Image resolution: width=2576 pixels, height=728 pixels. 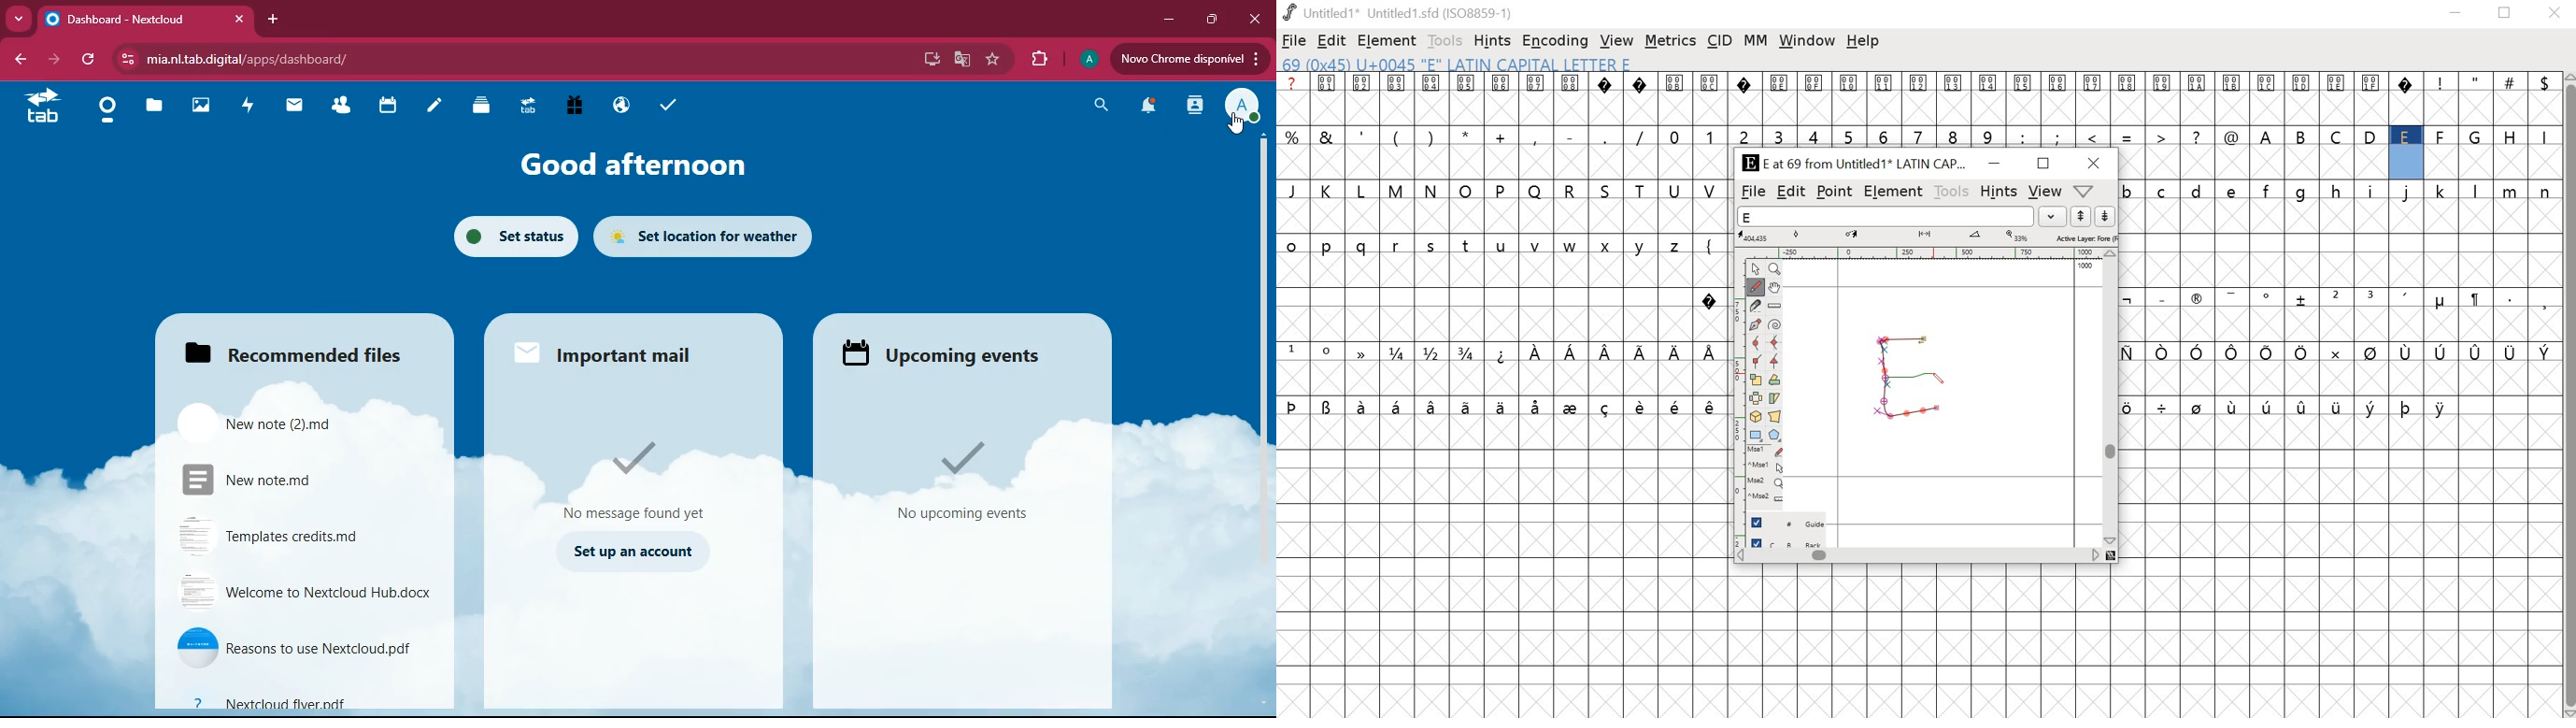 What do you see at coordinates (1757, 380) in the screenshot?
I see `Scale` at bounding box center [1757, 380].